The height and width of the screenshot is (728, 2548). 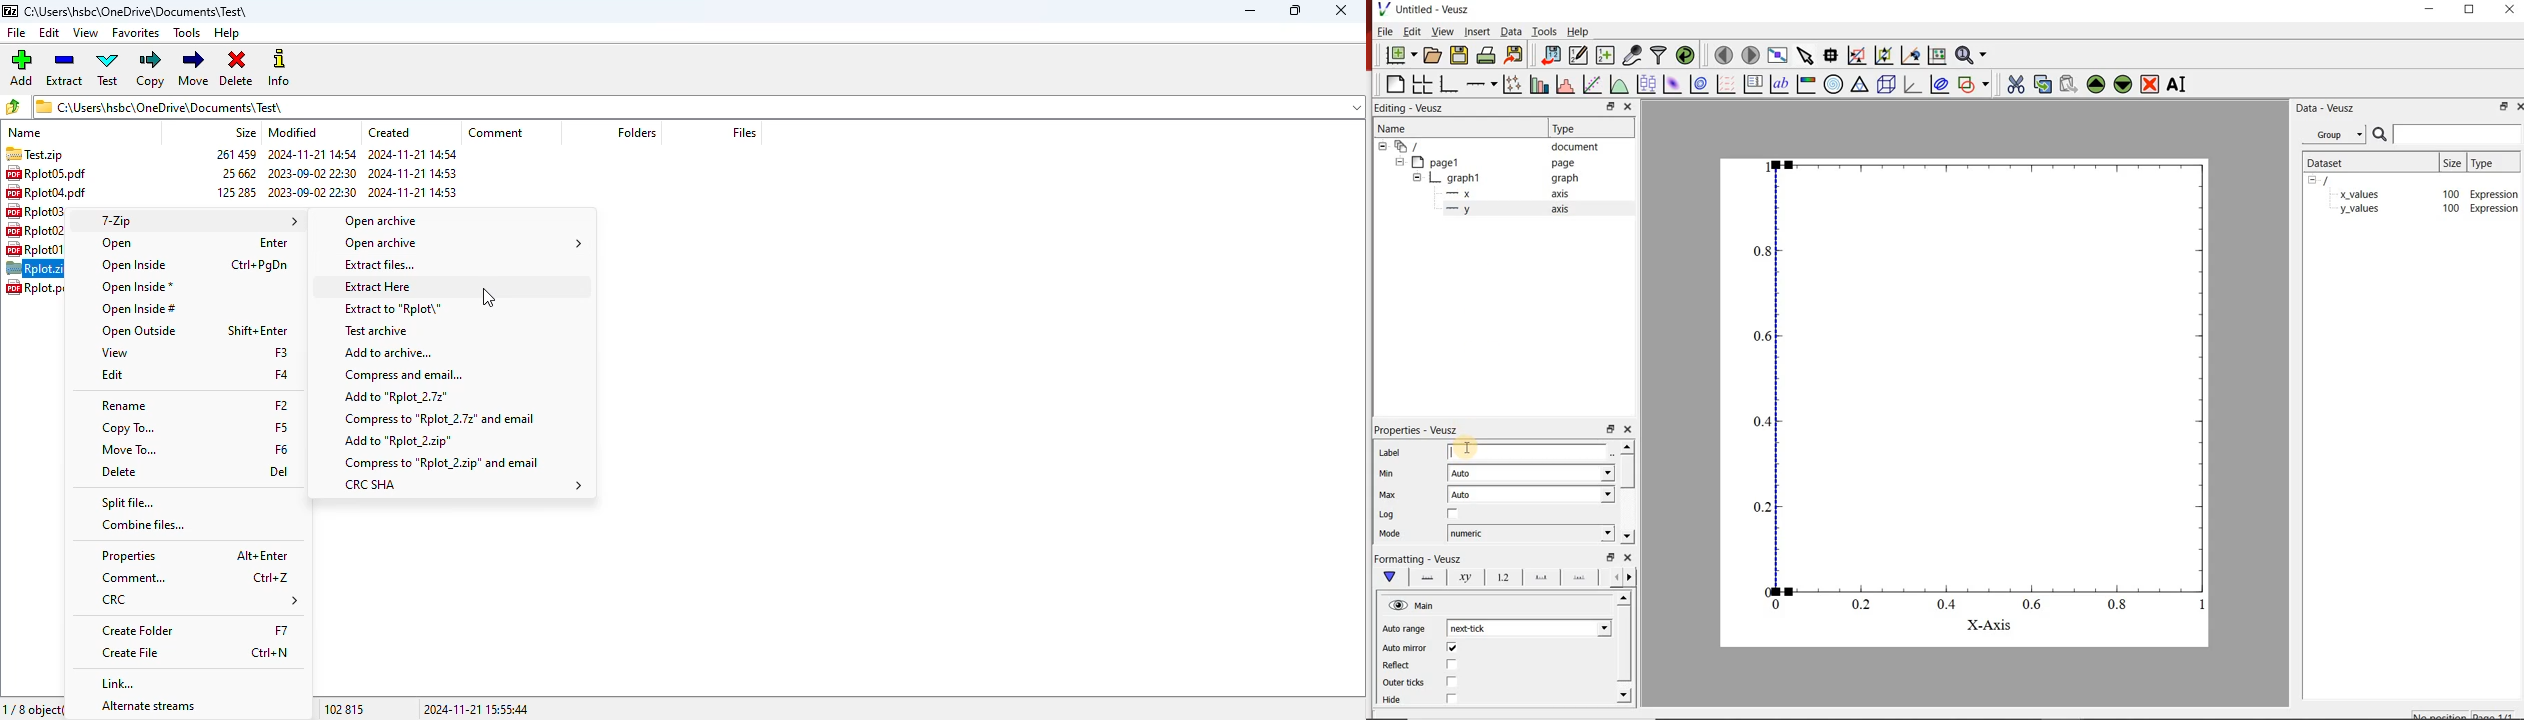 What do you see at coordinates (127, 428) in the screenshot?
I see `copy to` at bounding box center [127, 428].